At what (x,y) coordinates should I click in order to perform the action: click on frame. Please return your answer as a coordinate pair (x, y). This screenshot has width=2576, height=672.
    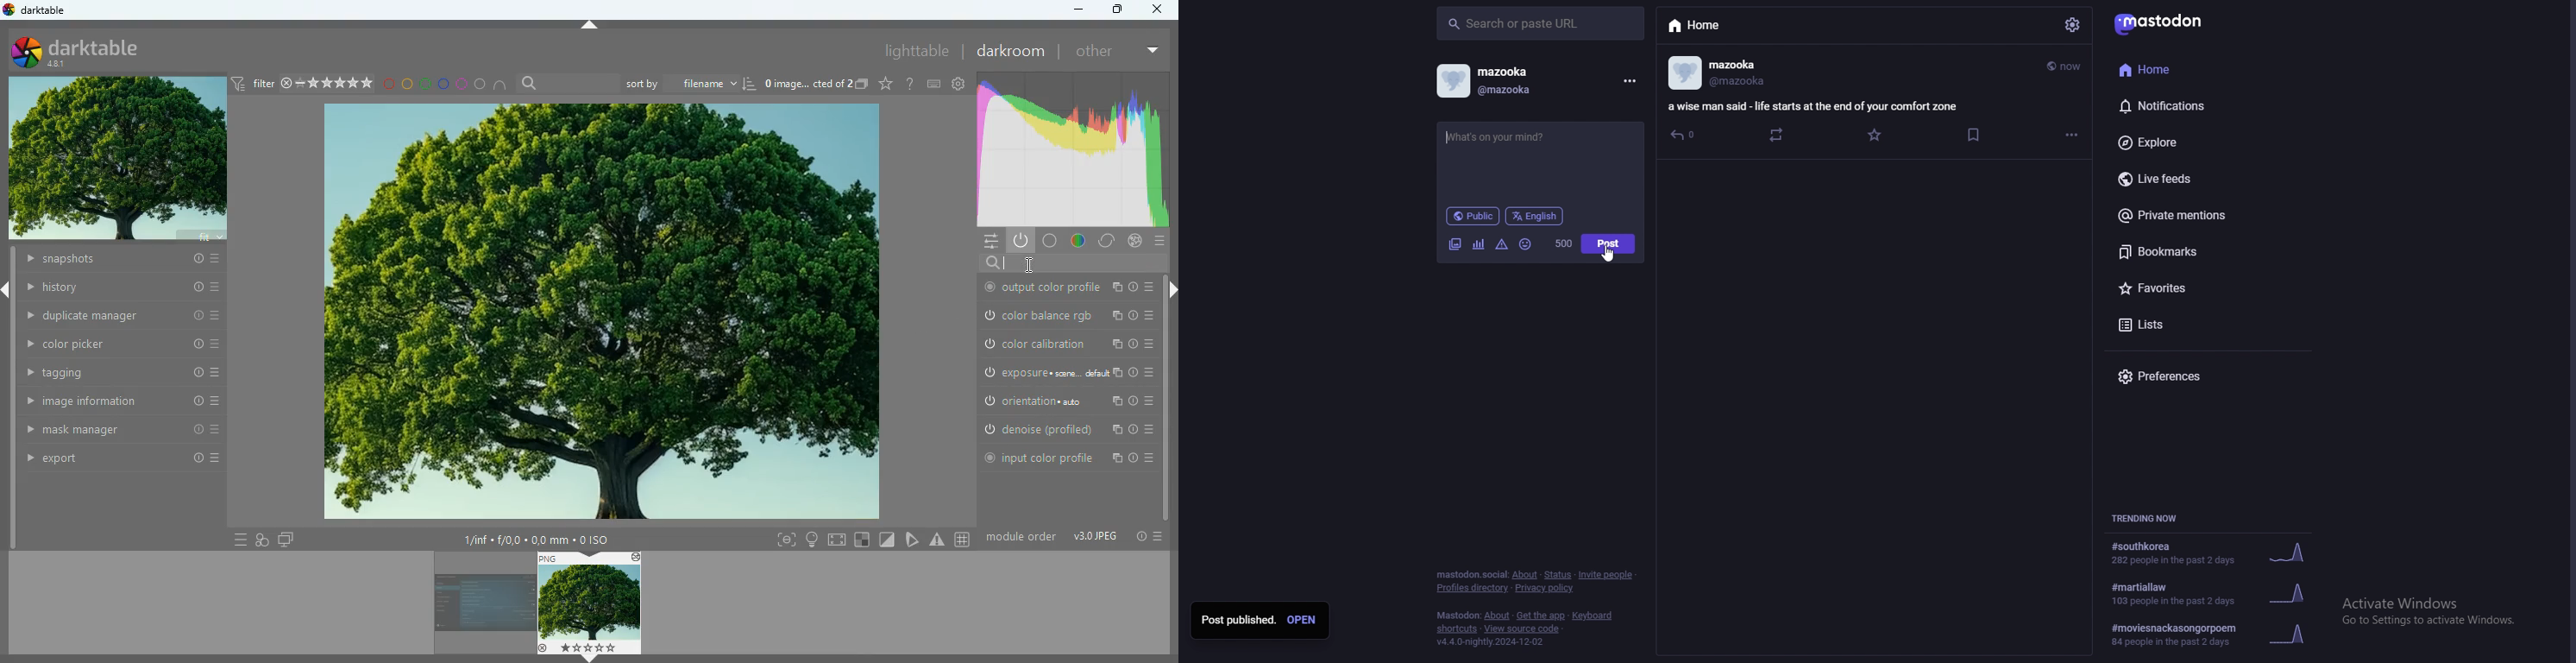
    Looking at the image, I should click on (783, 540).